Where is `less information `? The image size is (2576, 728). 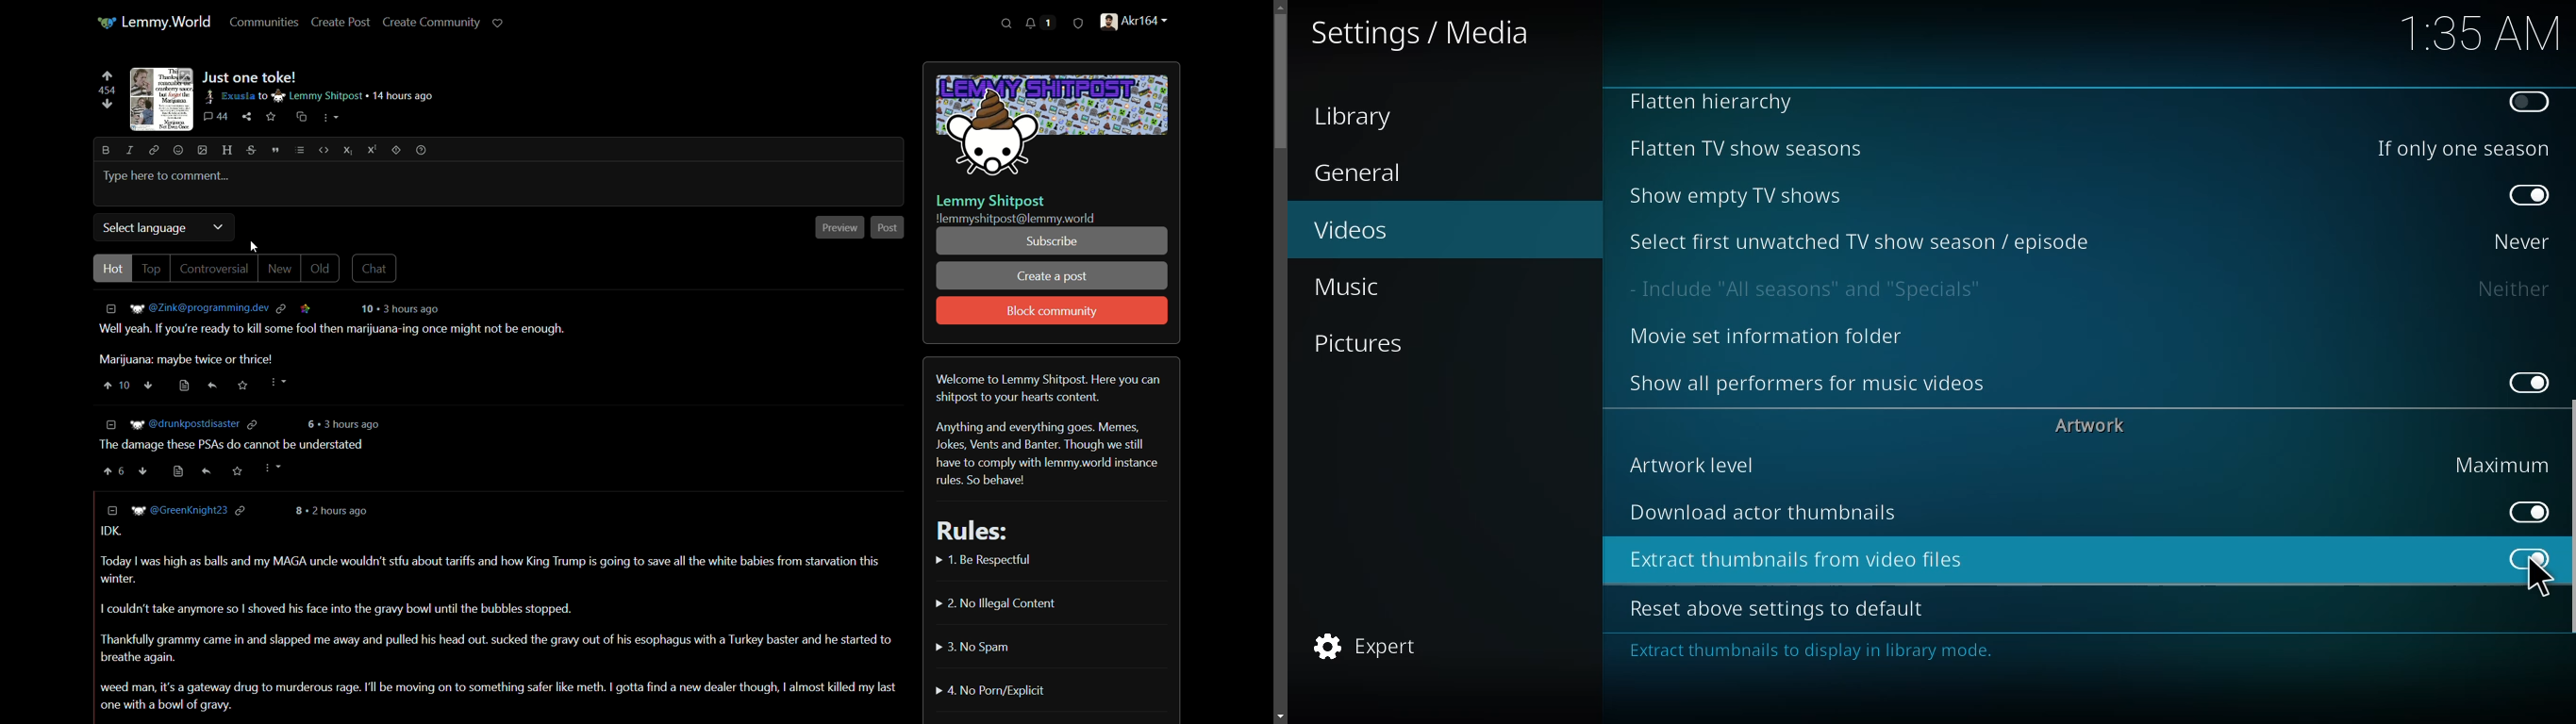 less information  is located at coordinates (112, 310).